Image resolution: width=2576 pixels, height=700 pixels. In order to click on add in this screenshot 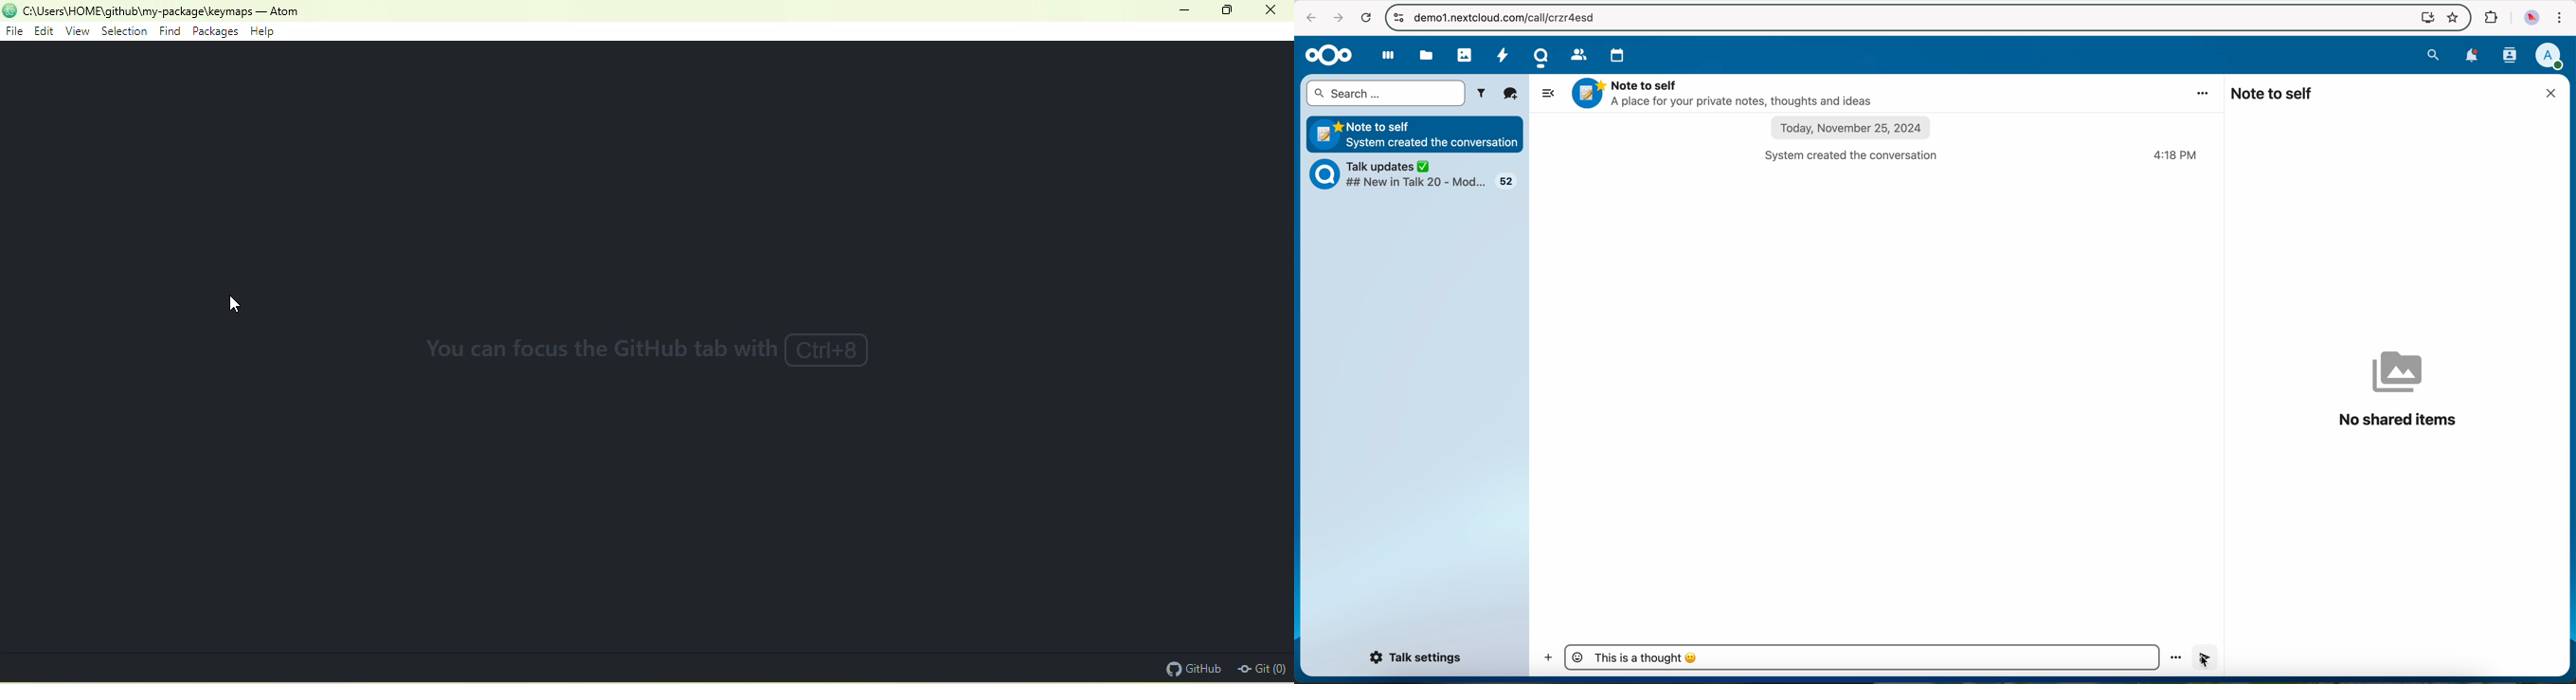, I will do `click(1545, 658)`.